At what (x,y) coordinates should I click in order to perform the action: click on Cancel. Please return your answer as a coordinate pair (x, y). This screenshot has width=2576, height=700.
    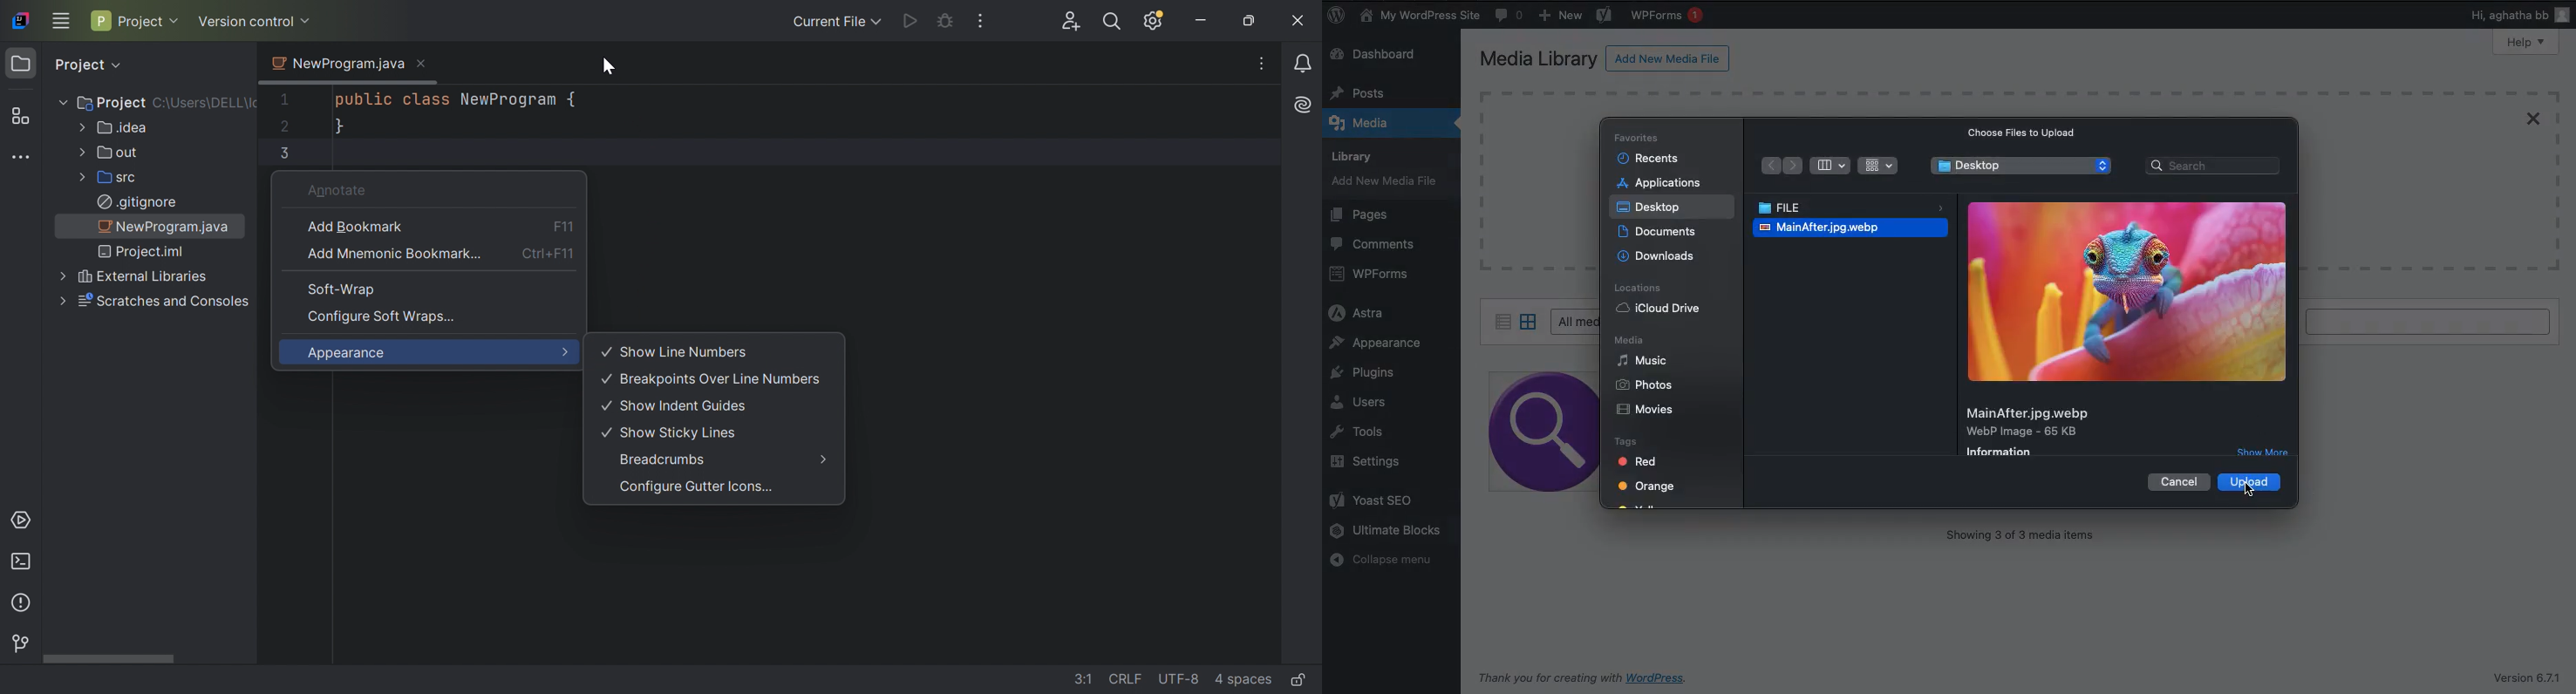
    Looking at the image, I should click on (2181, 481).